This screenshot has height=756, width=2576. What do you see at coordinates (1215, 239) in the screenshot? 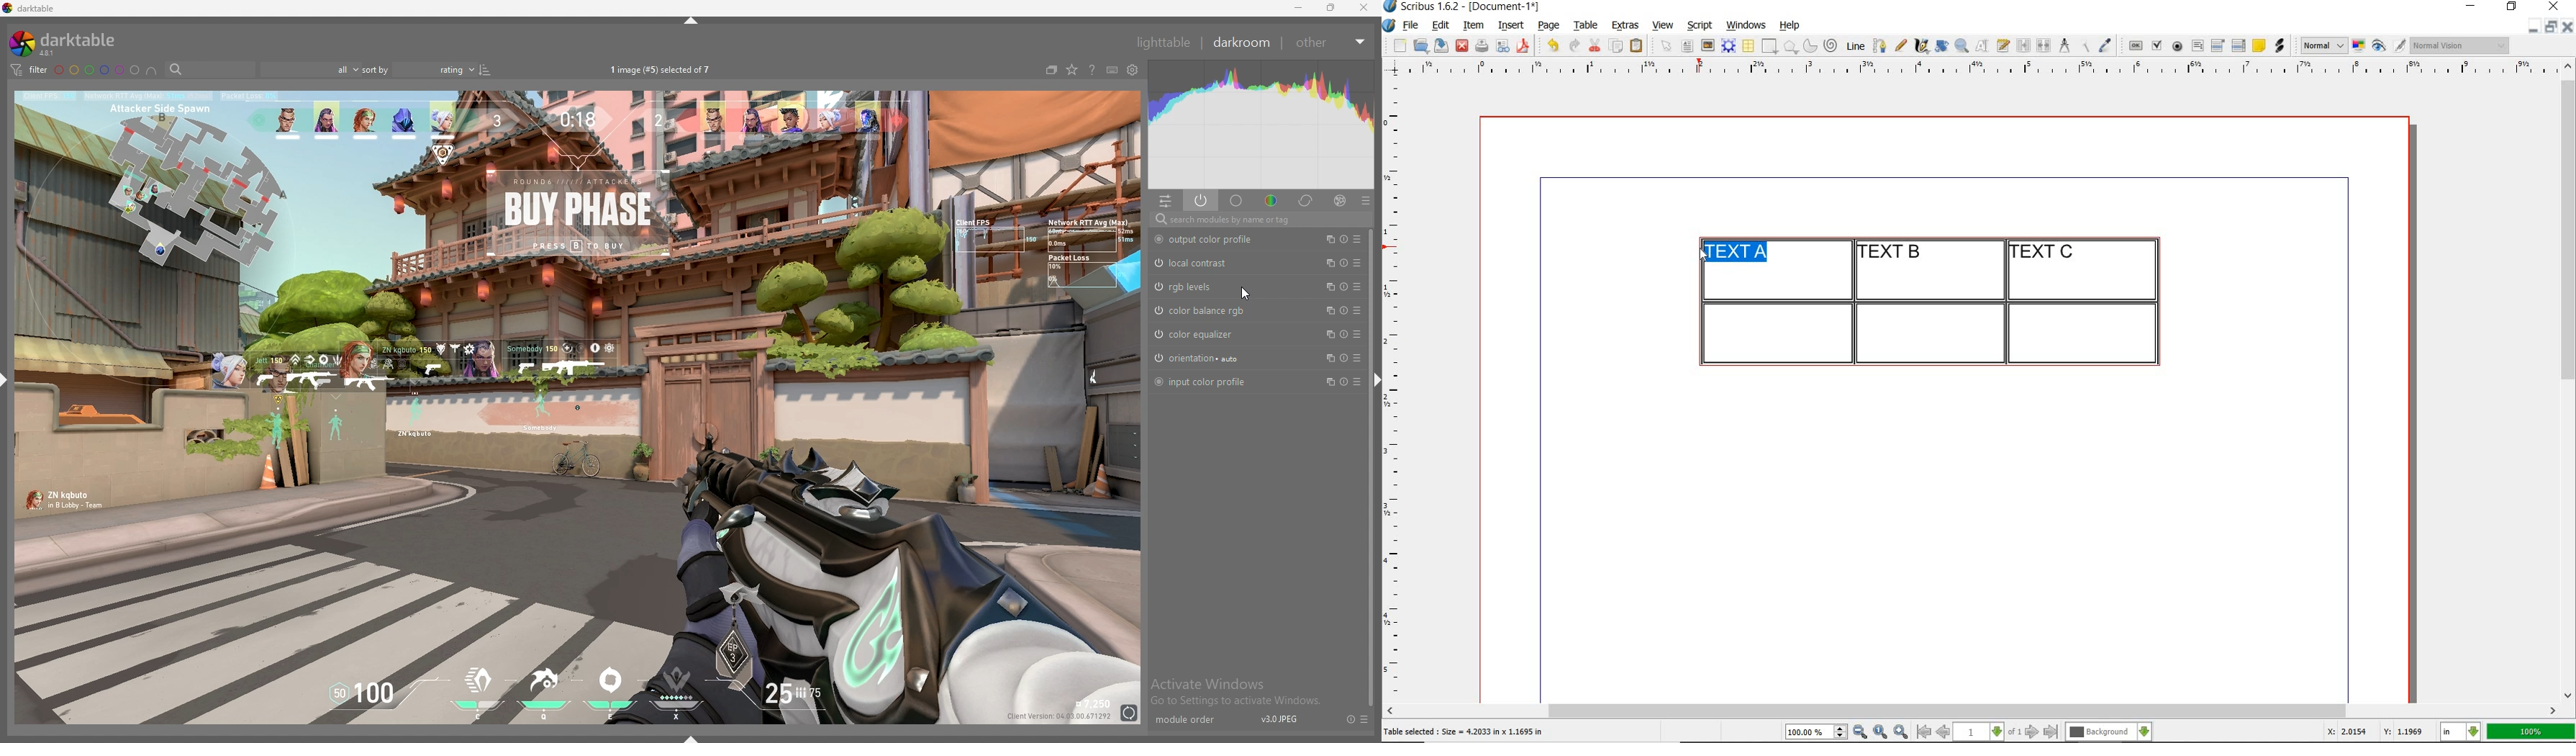
I see `output color profile` at bounding box center [1215, 239].